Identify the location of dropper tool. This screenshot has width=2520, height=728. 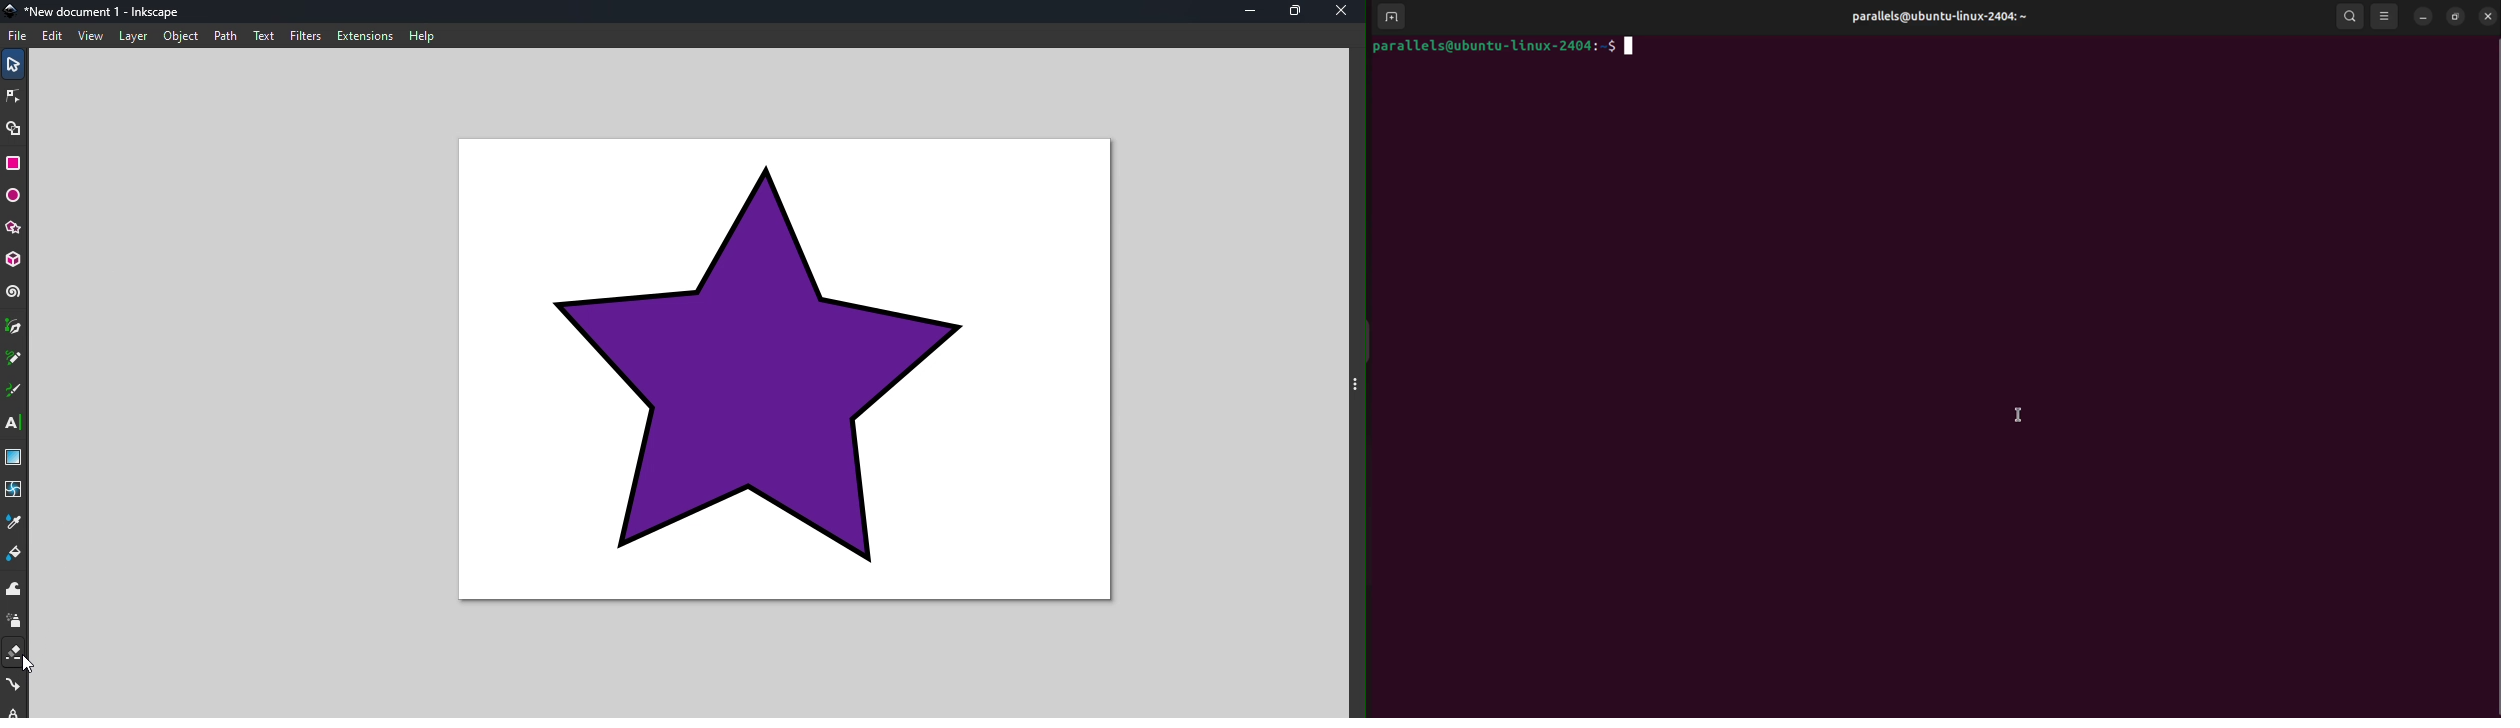
(14, 521).